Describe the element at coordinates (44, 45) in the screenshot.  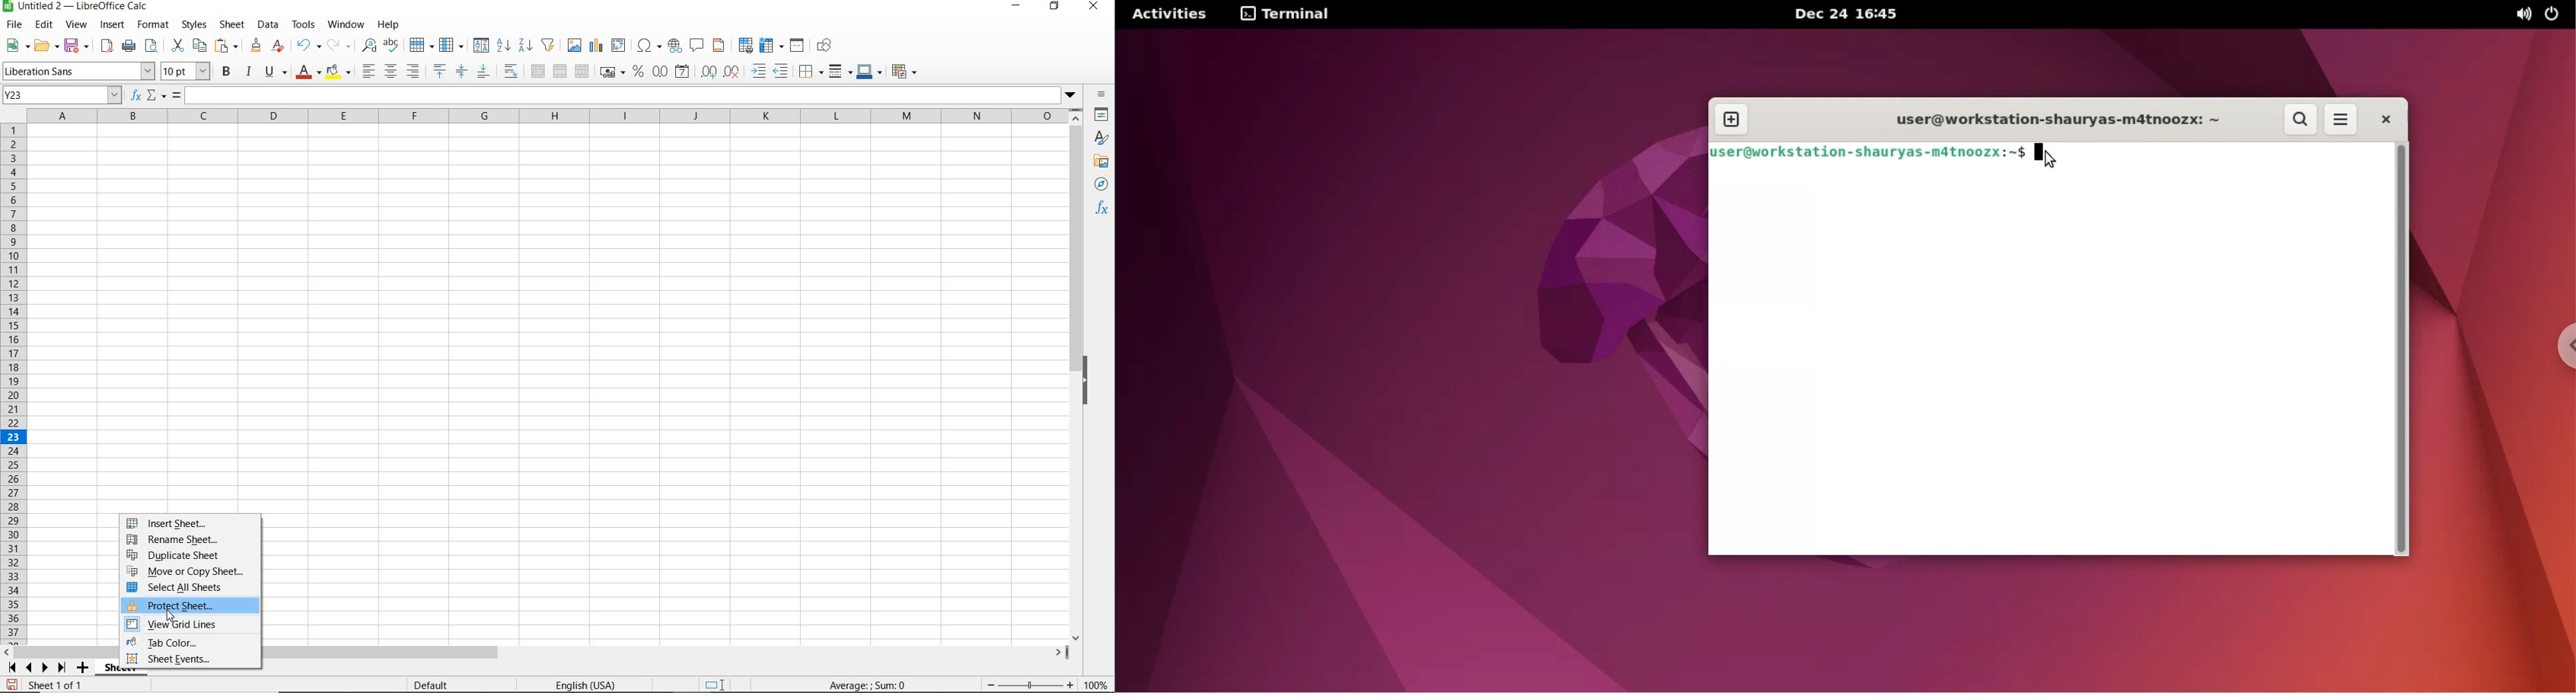
I see `OPEN` at that location.